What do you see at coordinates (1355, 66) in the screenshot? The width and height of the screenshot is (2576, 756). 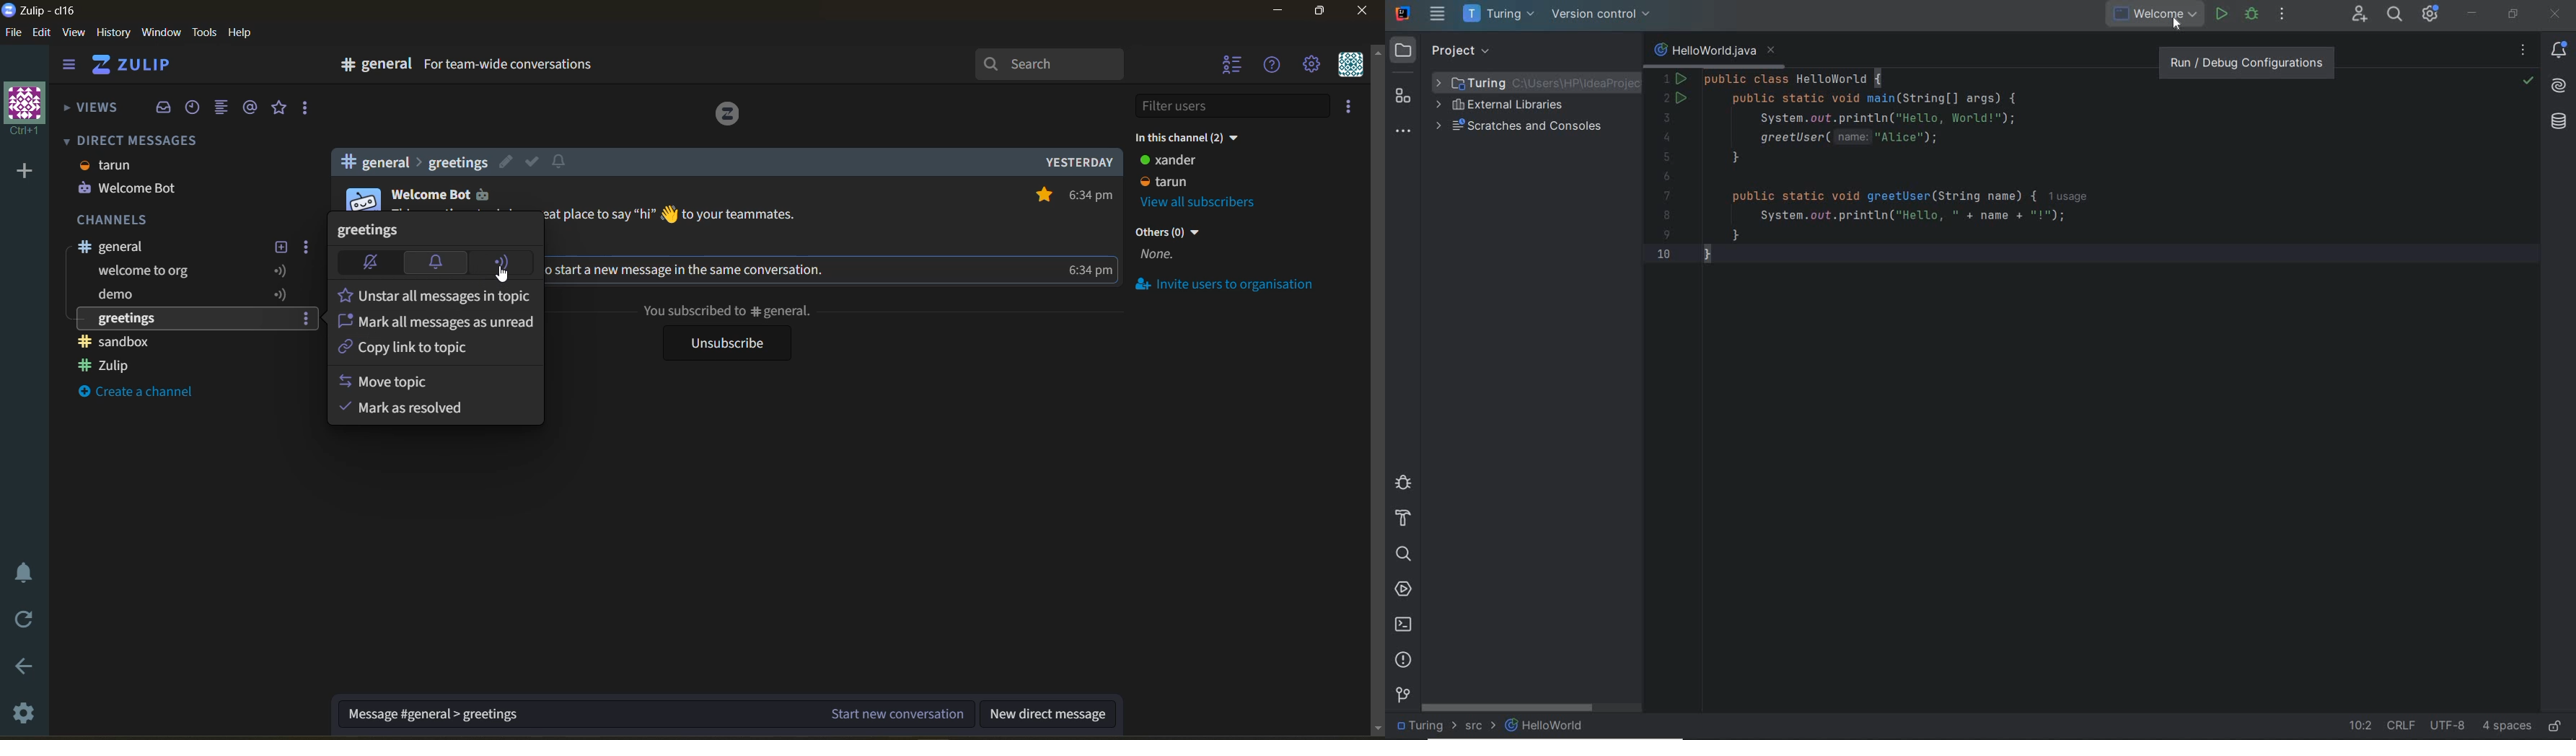 I see `personal menu` at bounding box center [1355, 66].